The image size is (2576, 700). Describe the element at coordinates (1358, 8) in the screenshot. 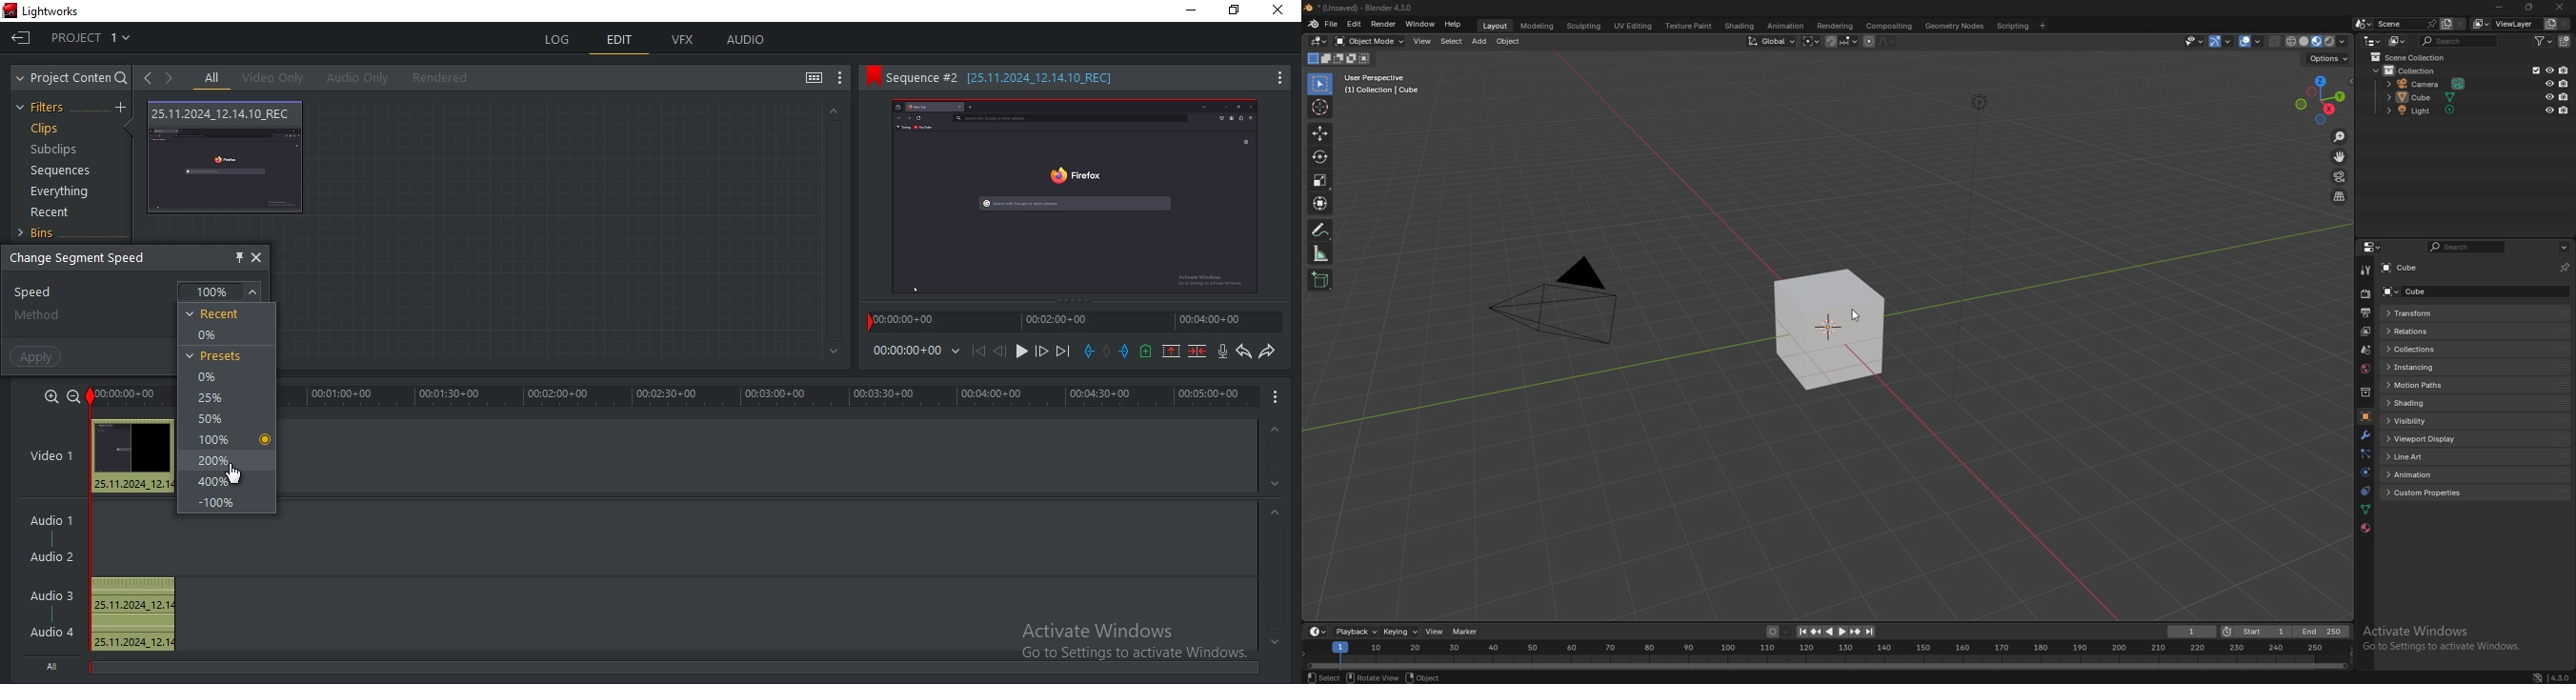

I see `title` at that location.